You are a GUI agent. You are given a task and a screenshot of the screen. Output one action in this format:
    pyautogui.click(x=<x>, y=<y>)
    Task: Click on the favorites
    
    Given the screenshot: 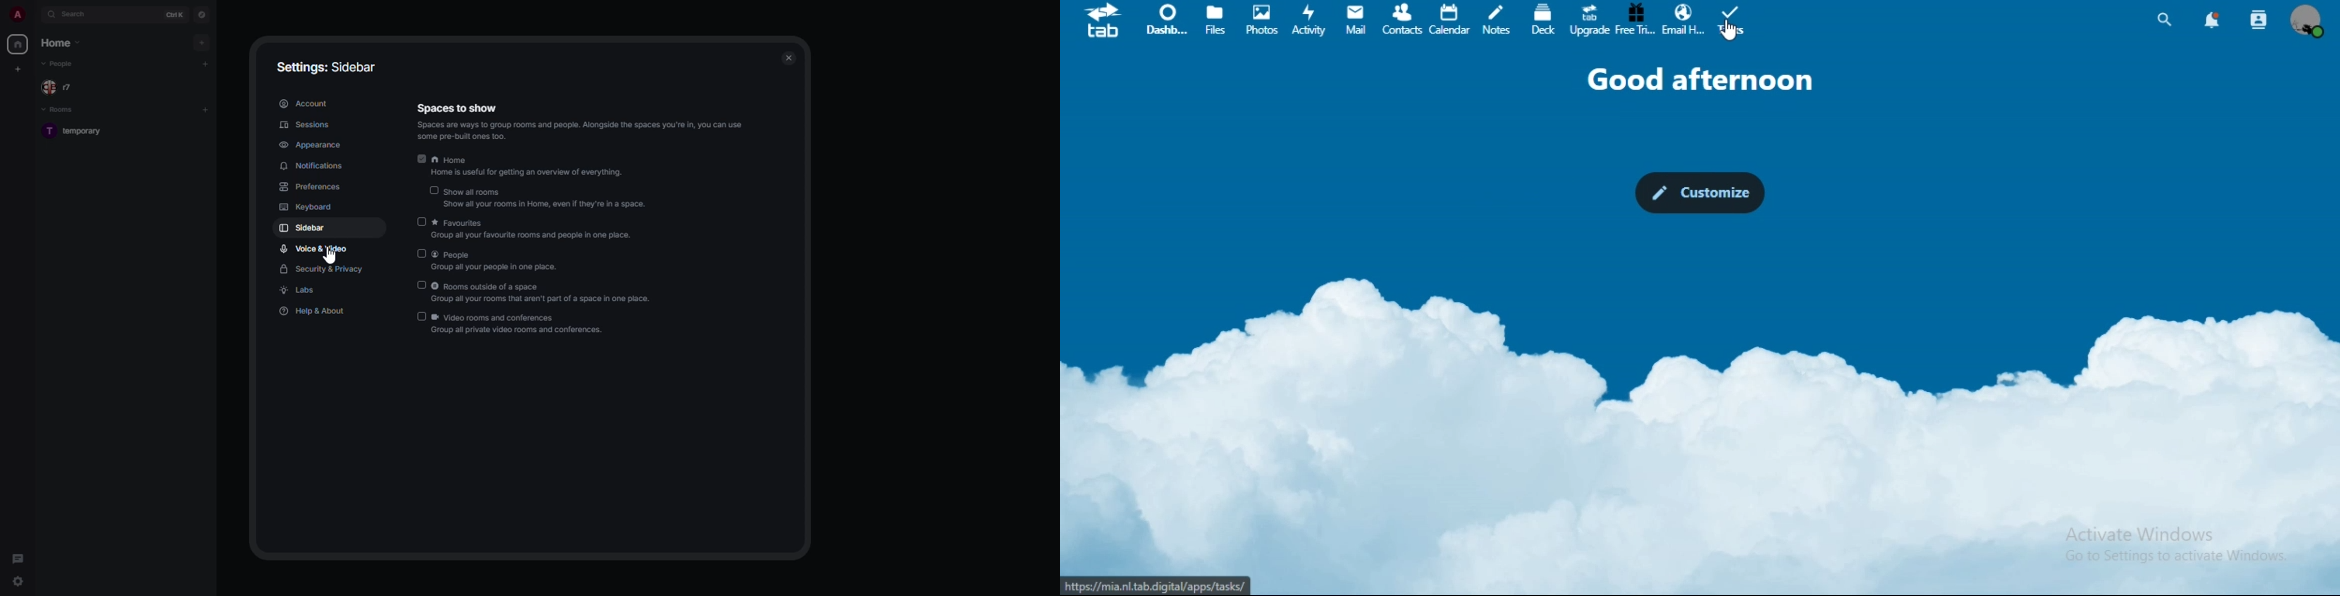 What is the action you would take?
    pyautogui.click(x=492, y=225)
    